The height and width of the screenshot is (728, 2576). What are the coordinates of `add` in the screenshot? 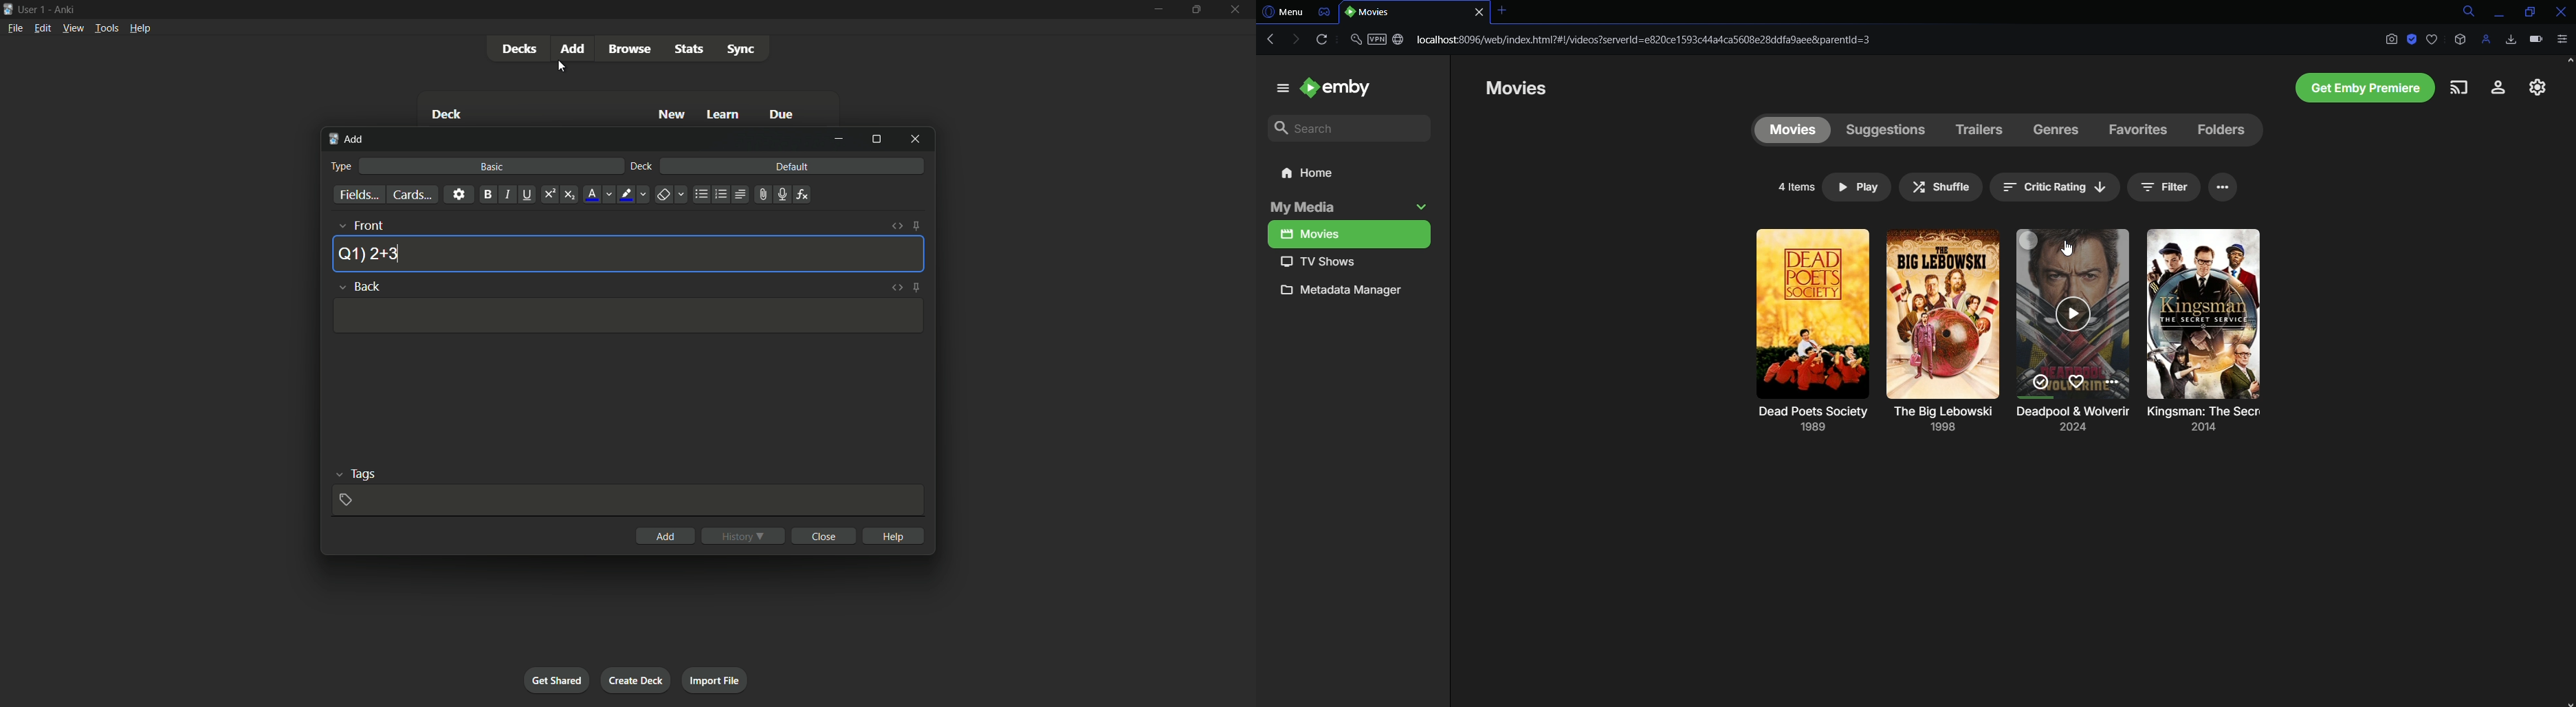 It's located at (348, 139).